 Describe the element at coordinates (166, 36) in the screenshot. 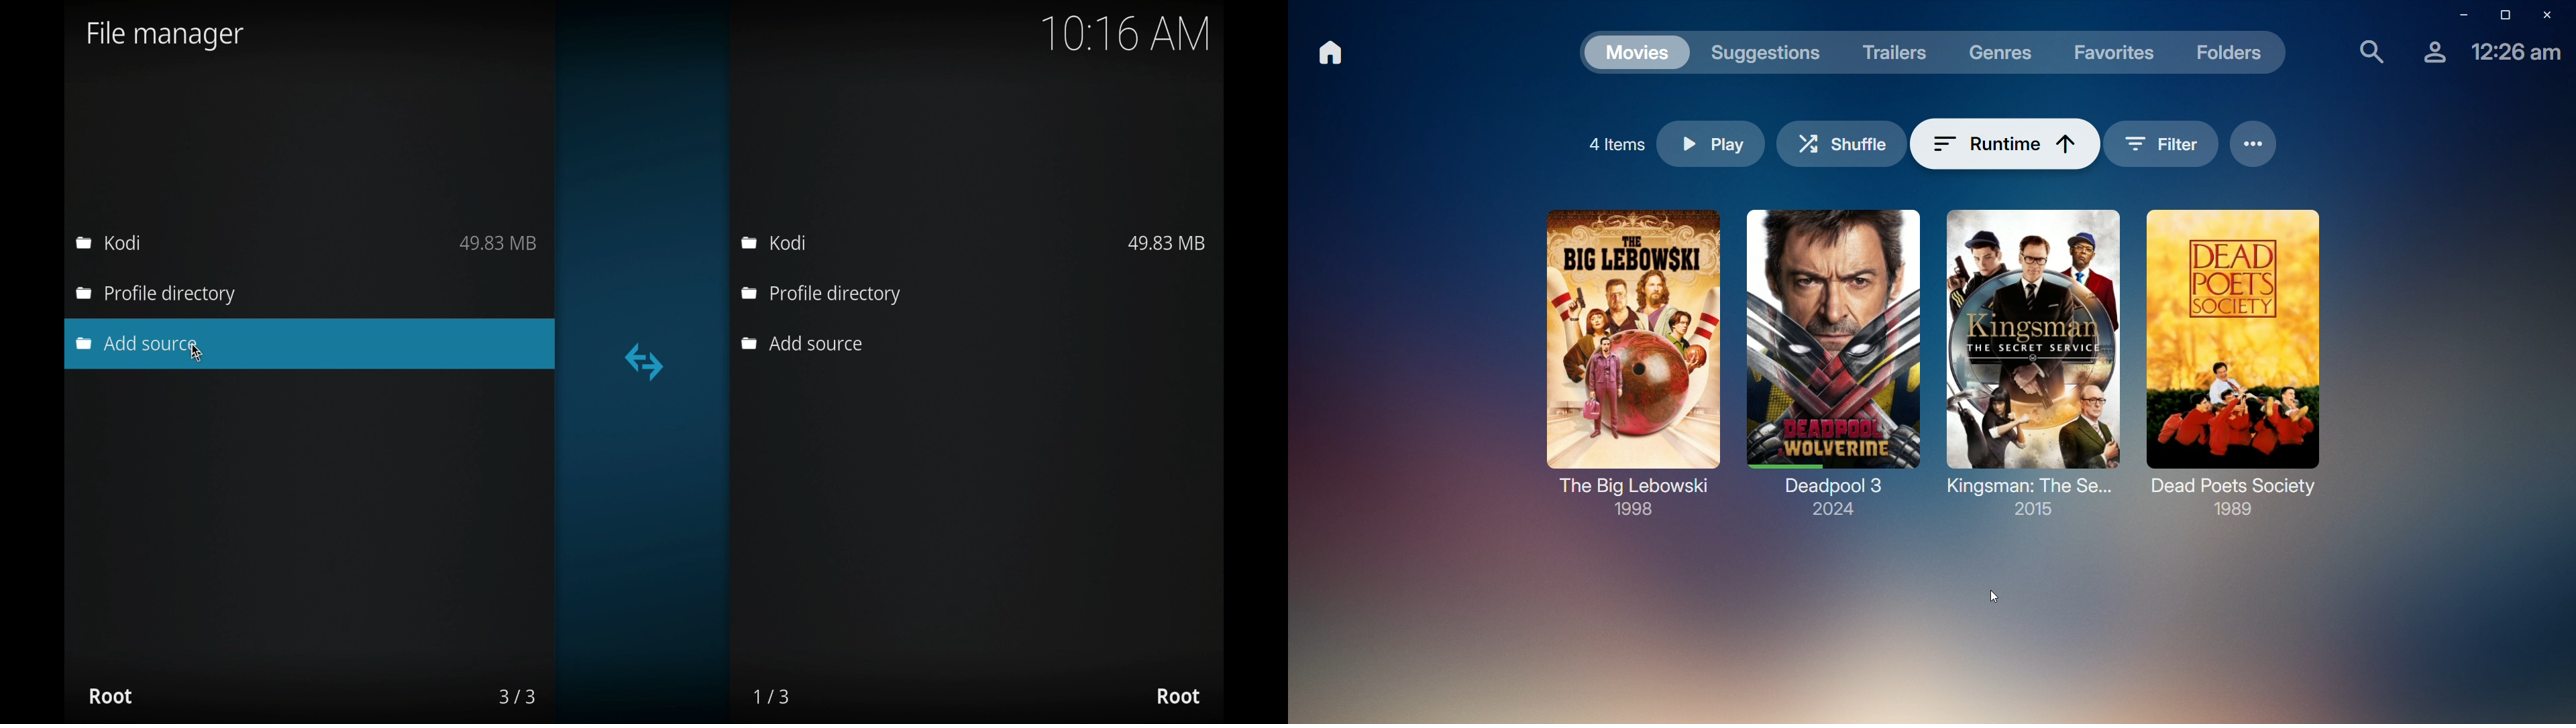

I see `file manager` at that location.